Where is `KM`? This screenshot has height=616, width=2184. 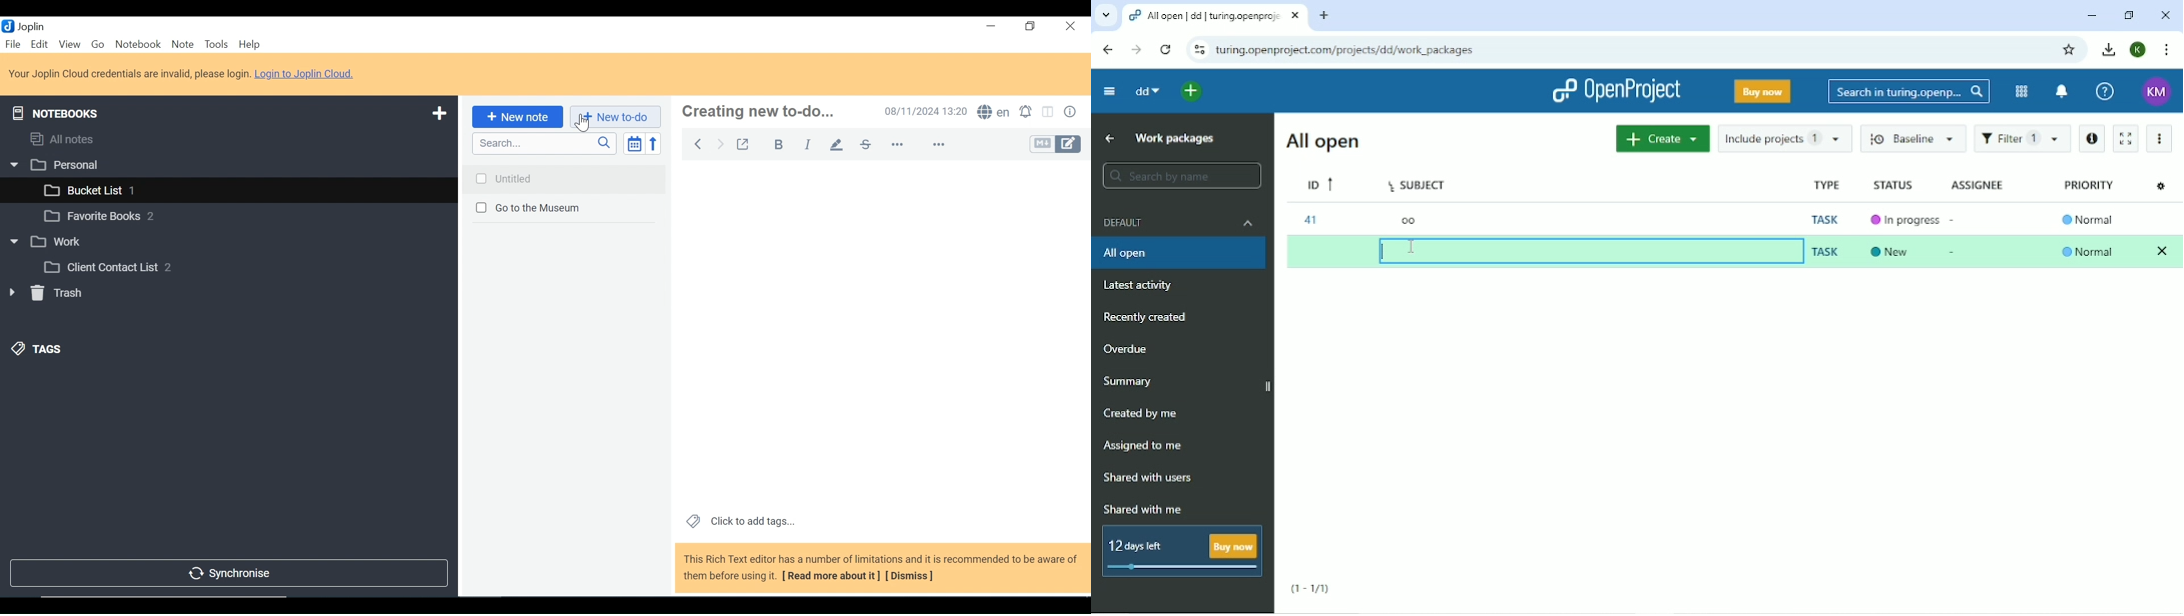
KM is located at coordinates (2155, 91).